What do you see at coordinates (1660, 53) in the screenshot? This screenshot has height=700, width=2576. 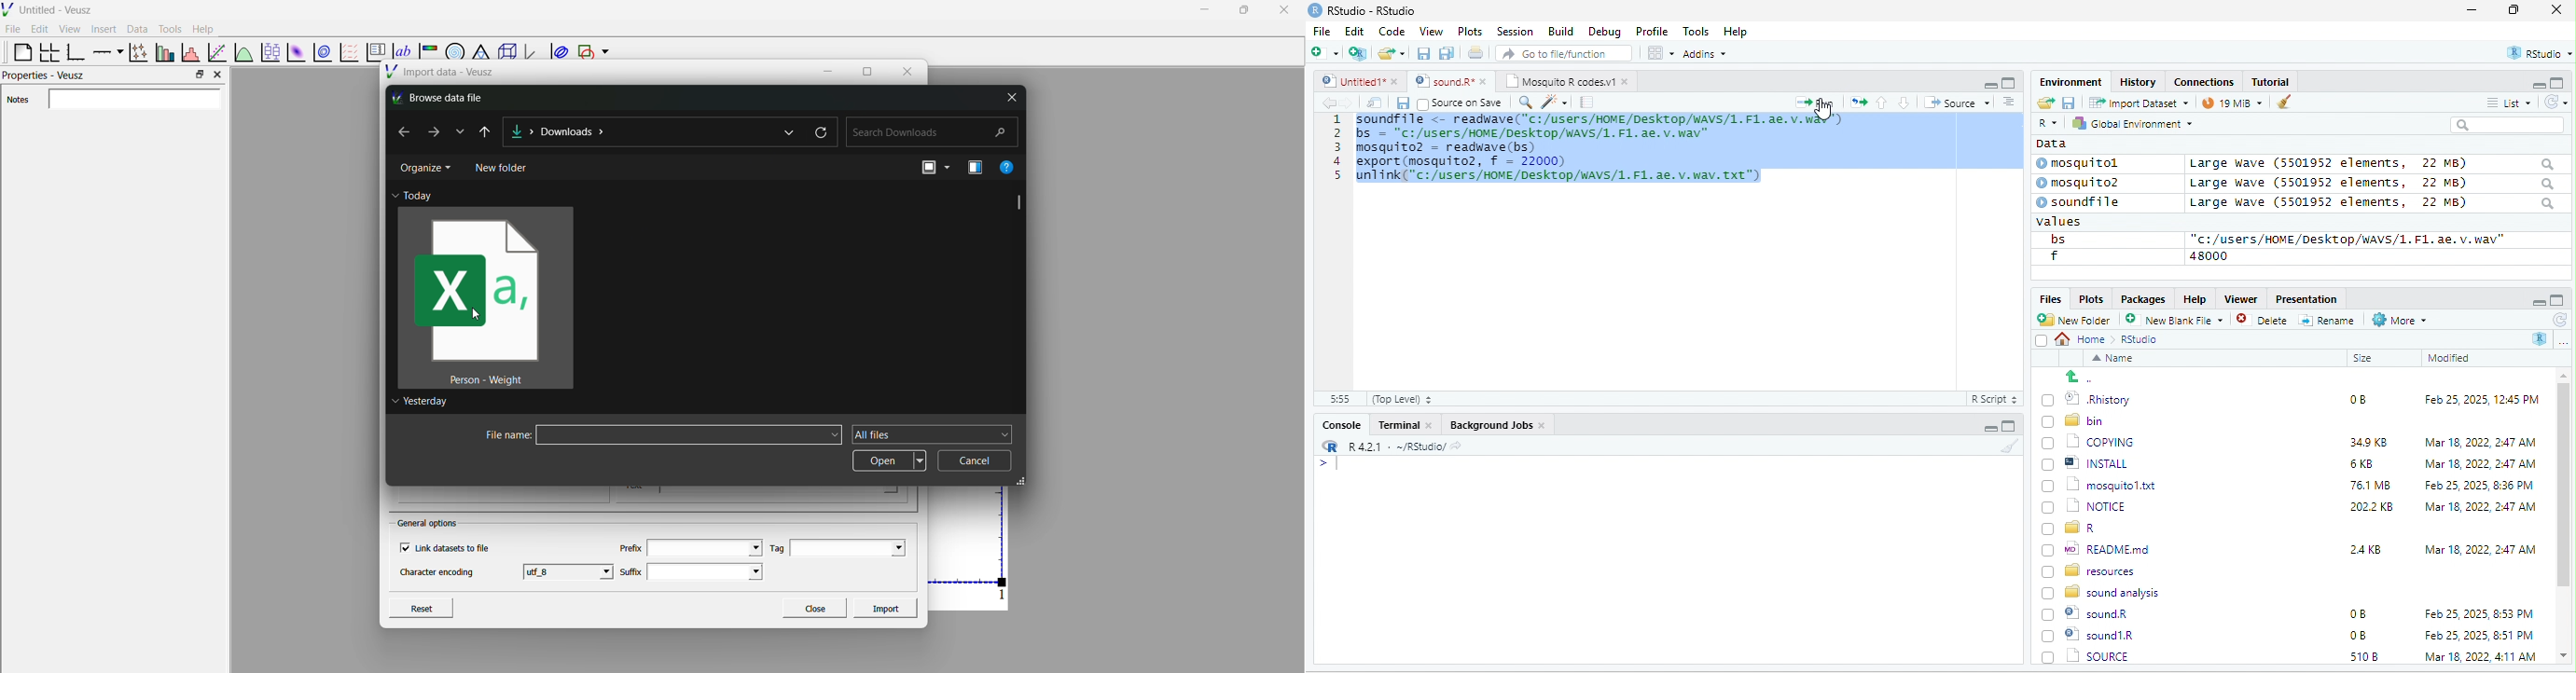 I see `view` at bounding box center [1660, 53].